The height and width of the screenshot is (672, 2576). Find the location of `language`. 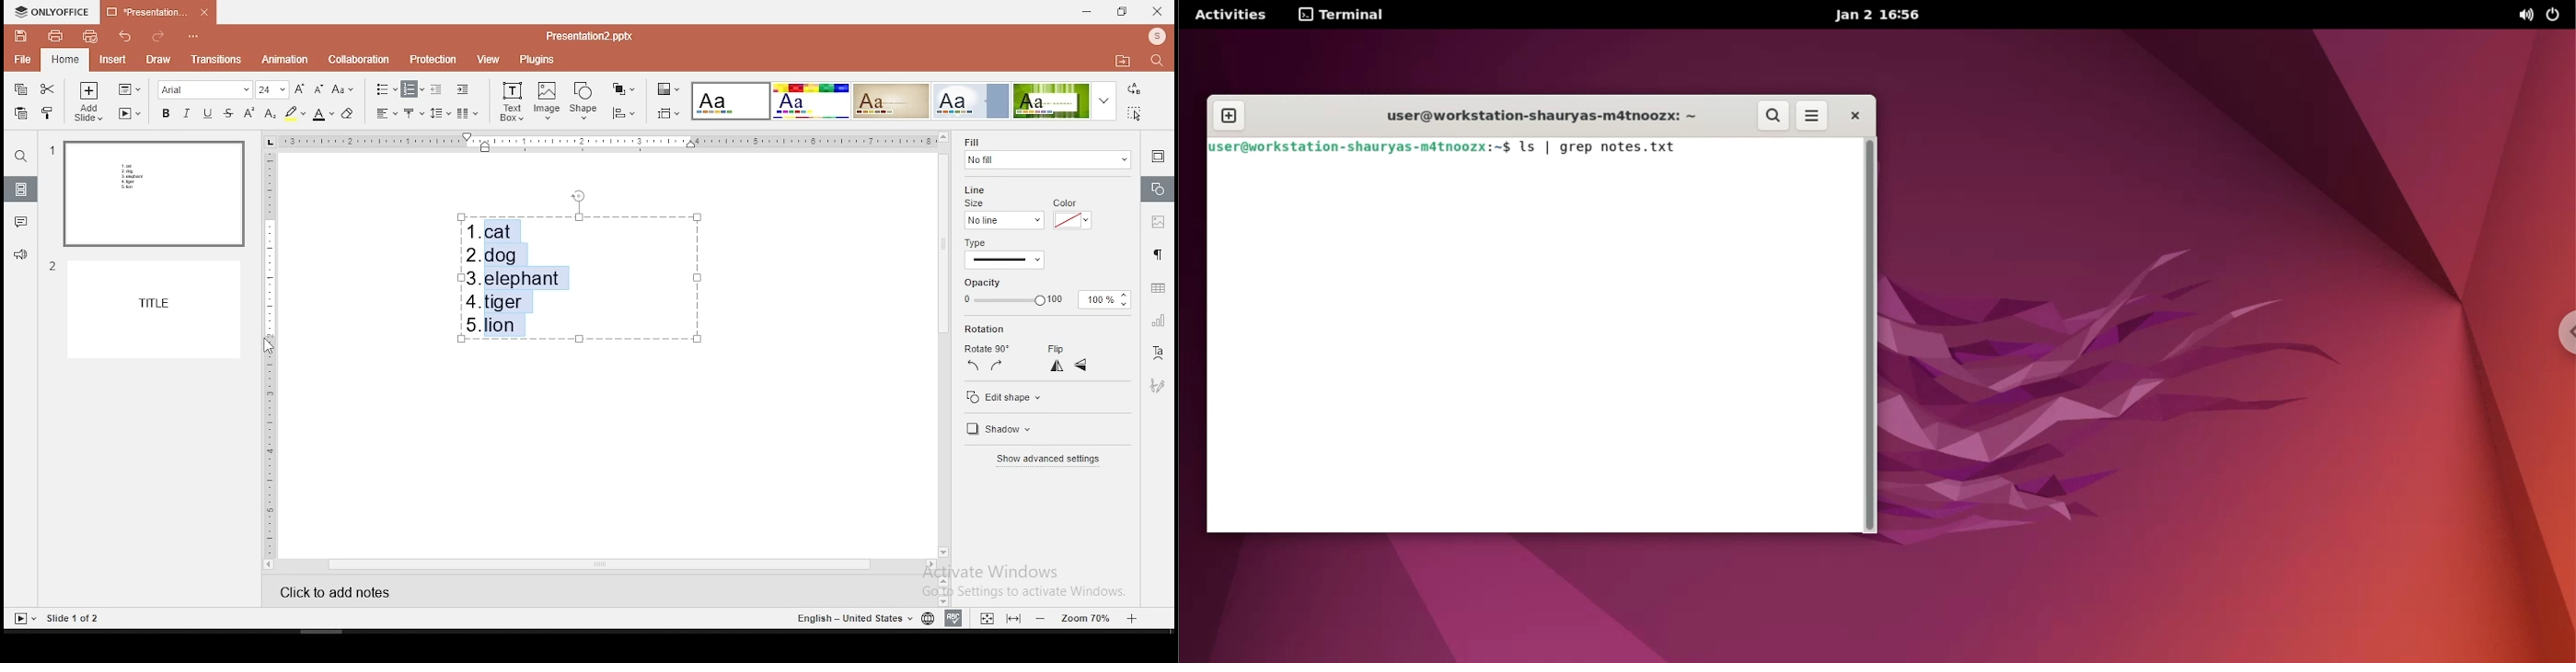

language is located at coordinates (924, 618).